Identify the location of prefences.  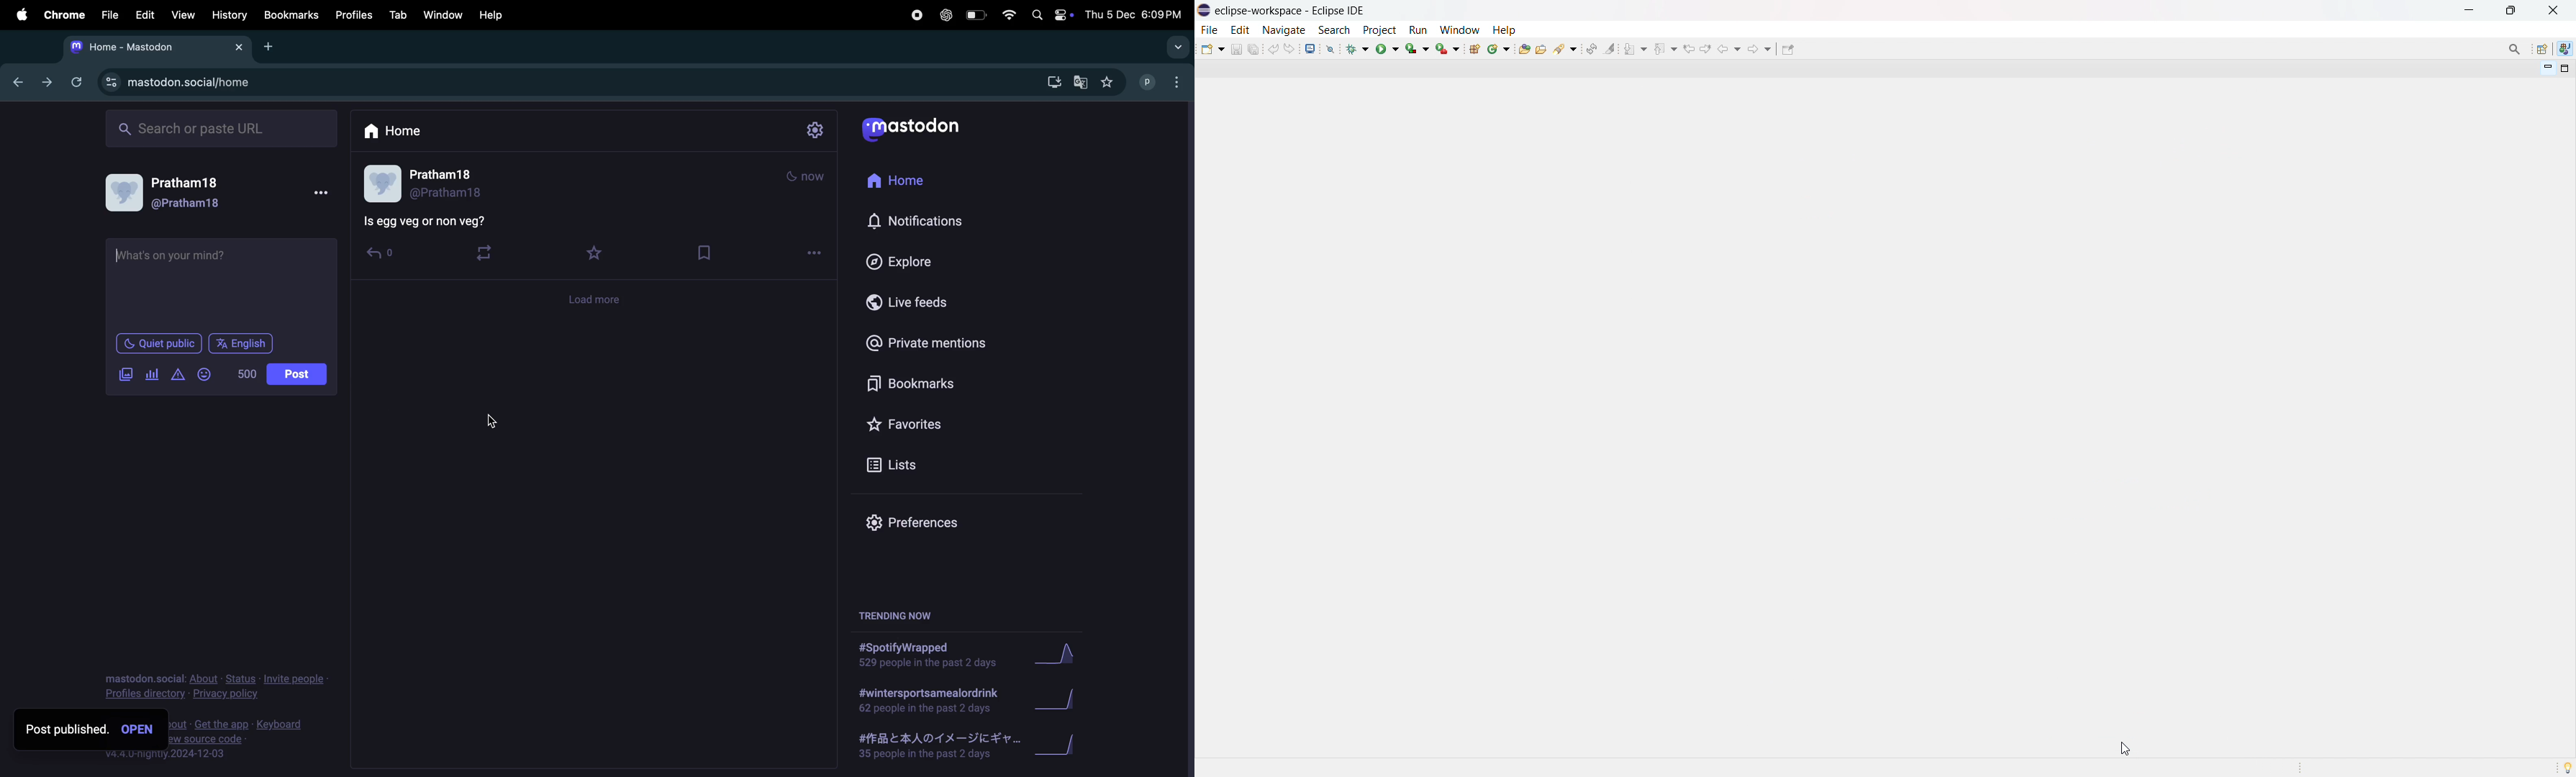
(926, 524).